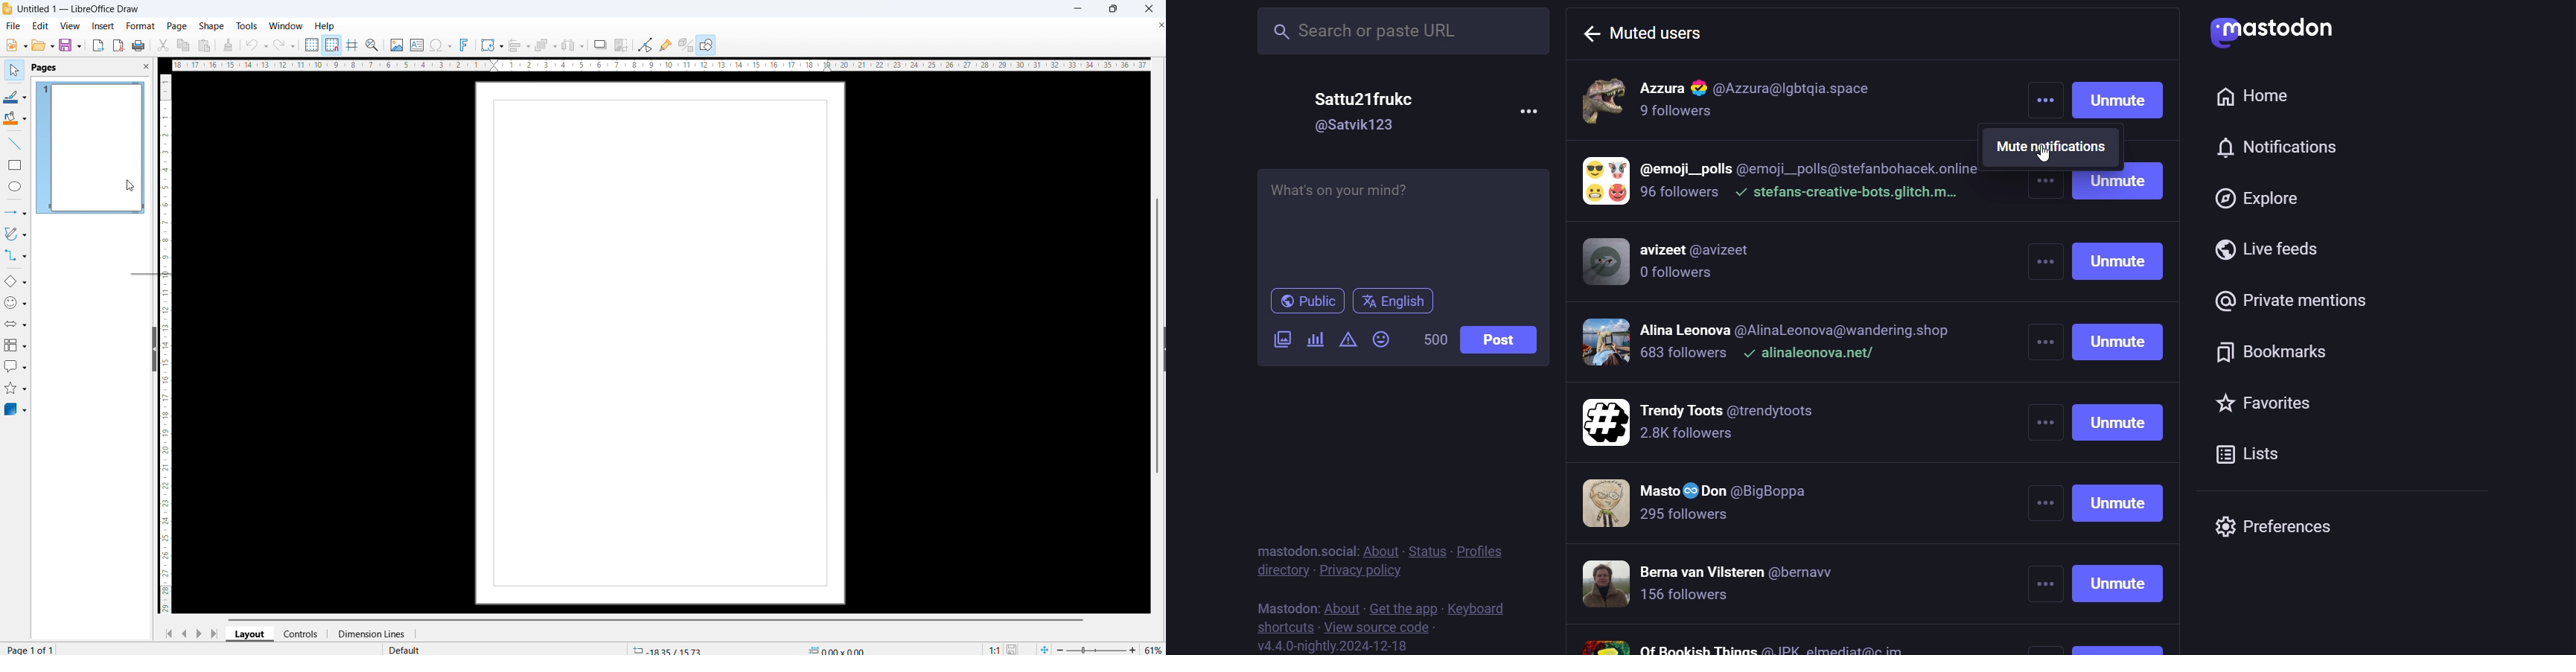 This screenshot has width=2576, height=672. What do you see at coordinates (545, 45) in the screenshot?
I see `arrange` at bounding box center [545, 45].